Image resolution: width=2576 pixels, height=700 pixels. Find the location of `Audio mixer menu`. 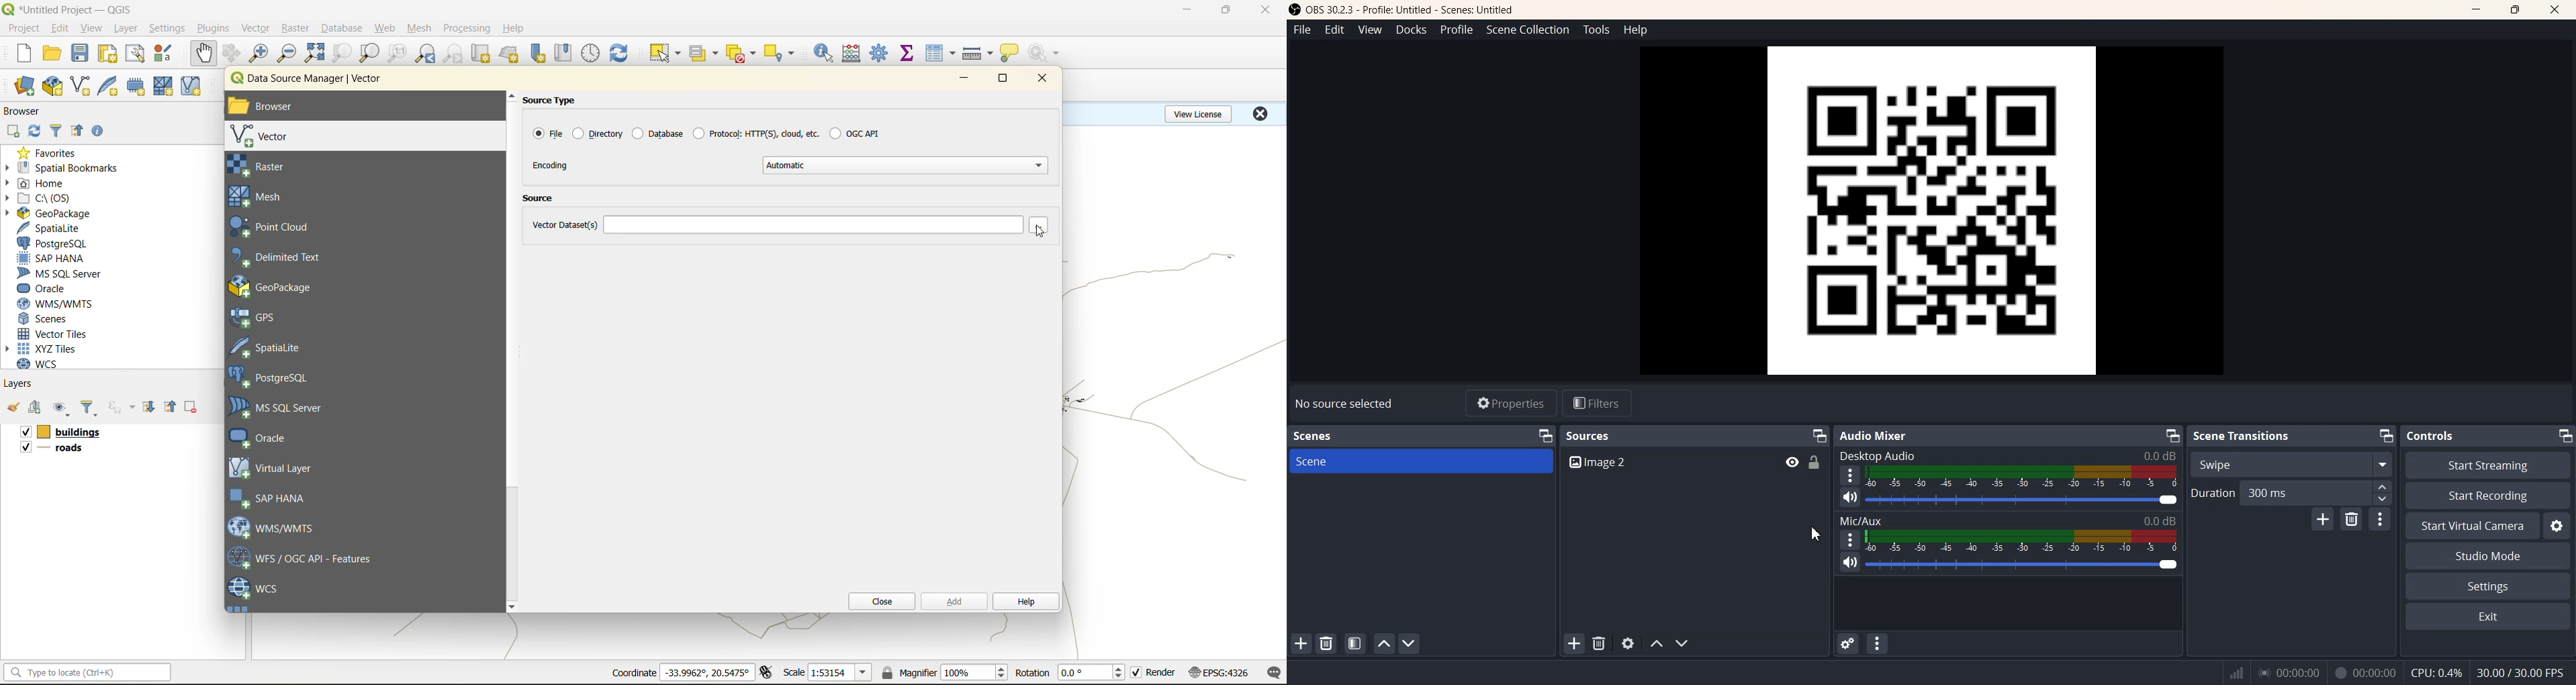

Audio mixer menu is located at coordinates (1881, 643).